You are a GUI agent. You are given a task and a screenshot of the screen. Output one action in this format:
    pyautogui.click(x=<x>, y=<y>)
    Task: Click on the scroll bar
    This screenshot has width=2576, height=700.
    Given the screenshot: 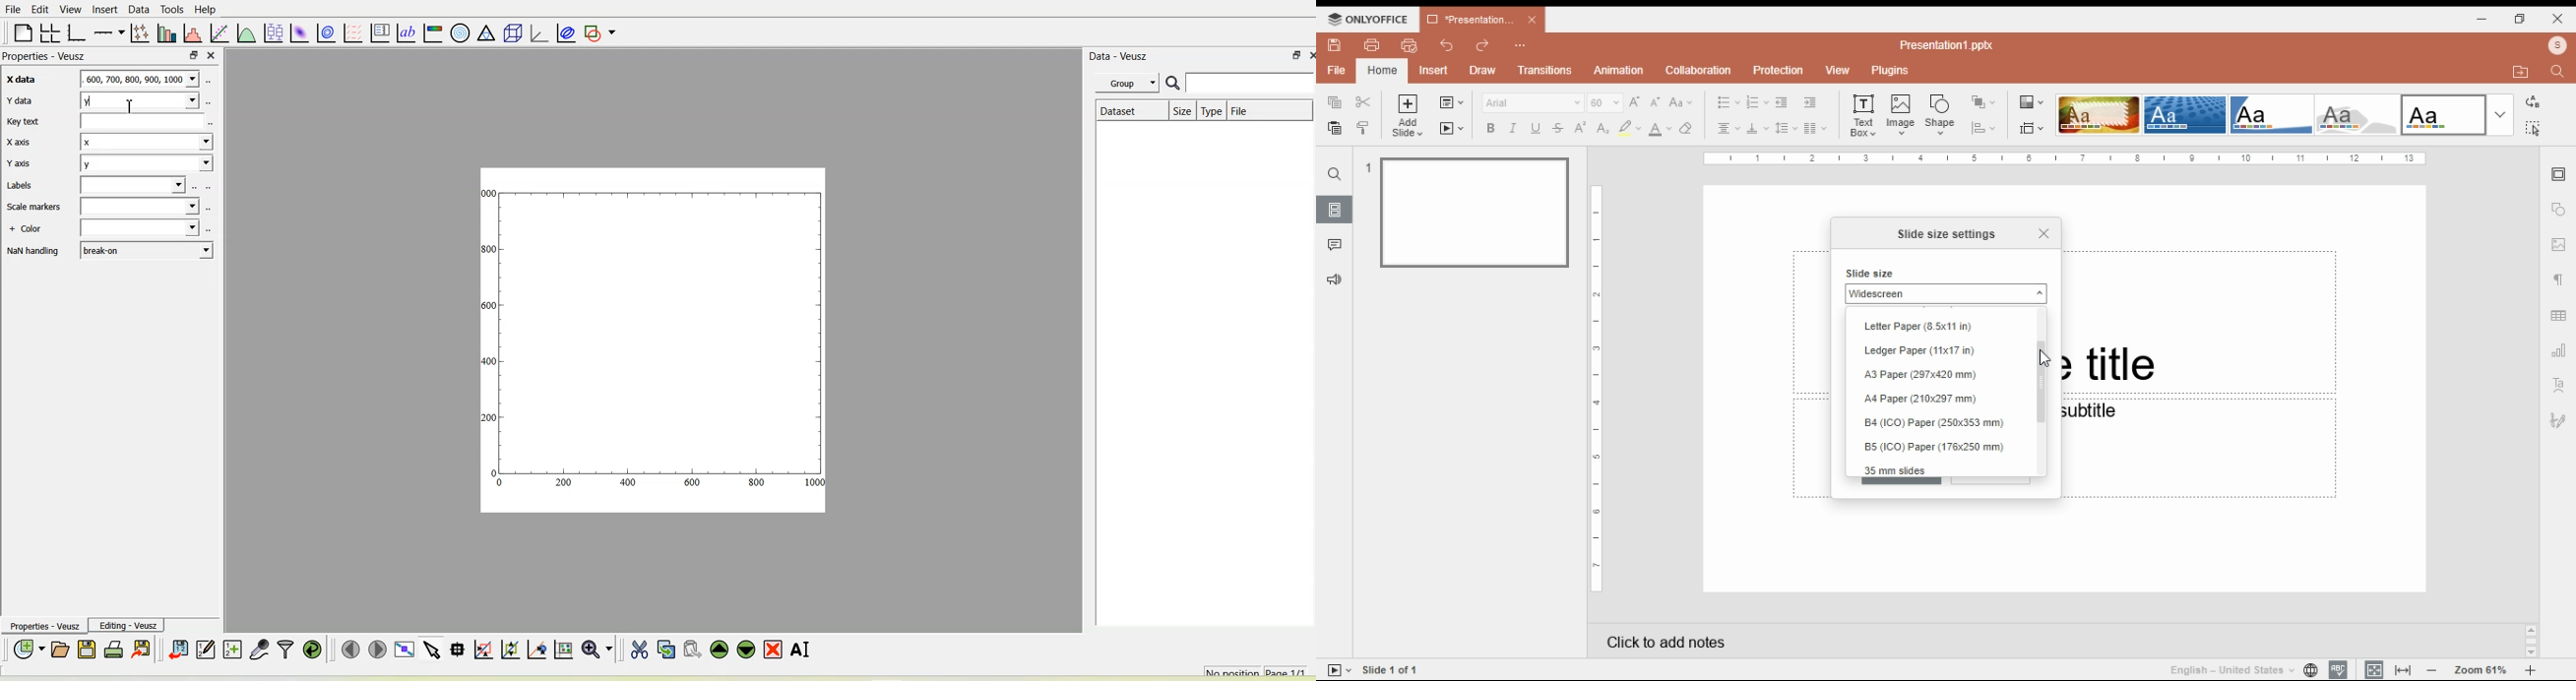 What is the action you would take?
    pyautogui.click(x=2045, y=389)
    